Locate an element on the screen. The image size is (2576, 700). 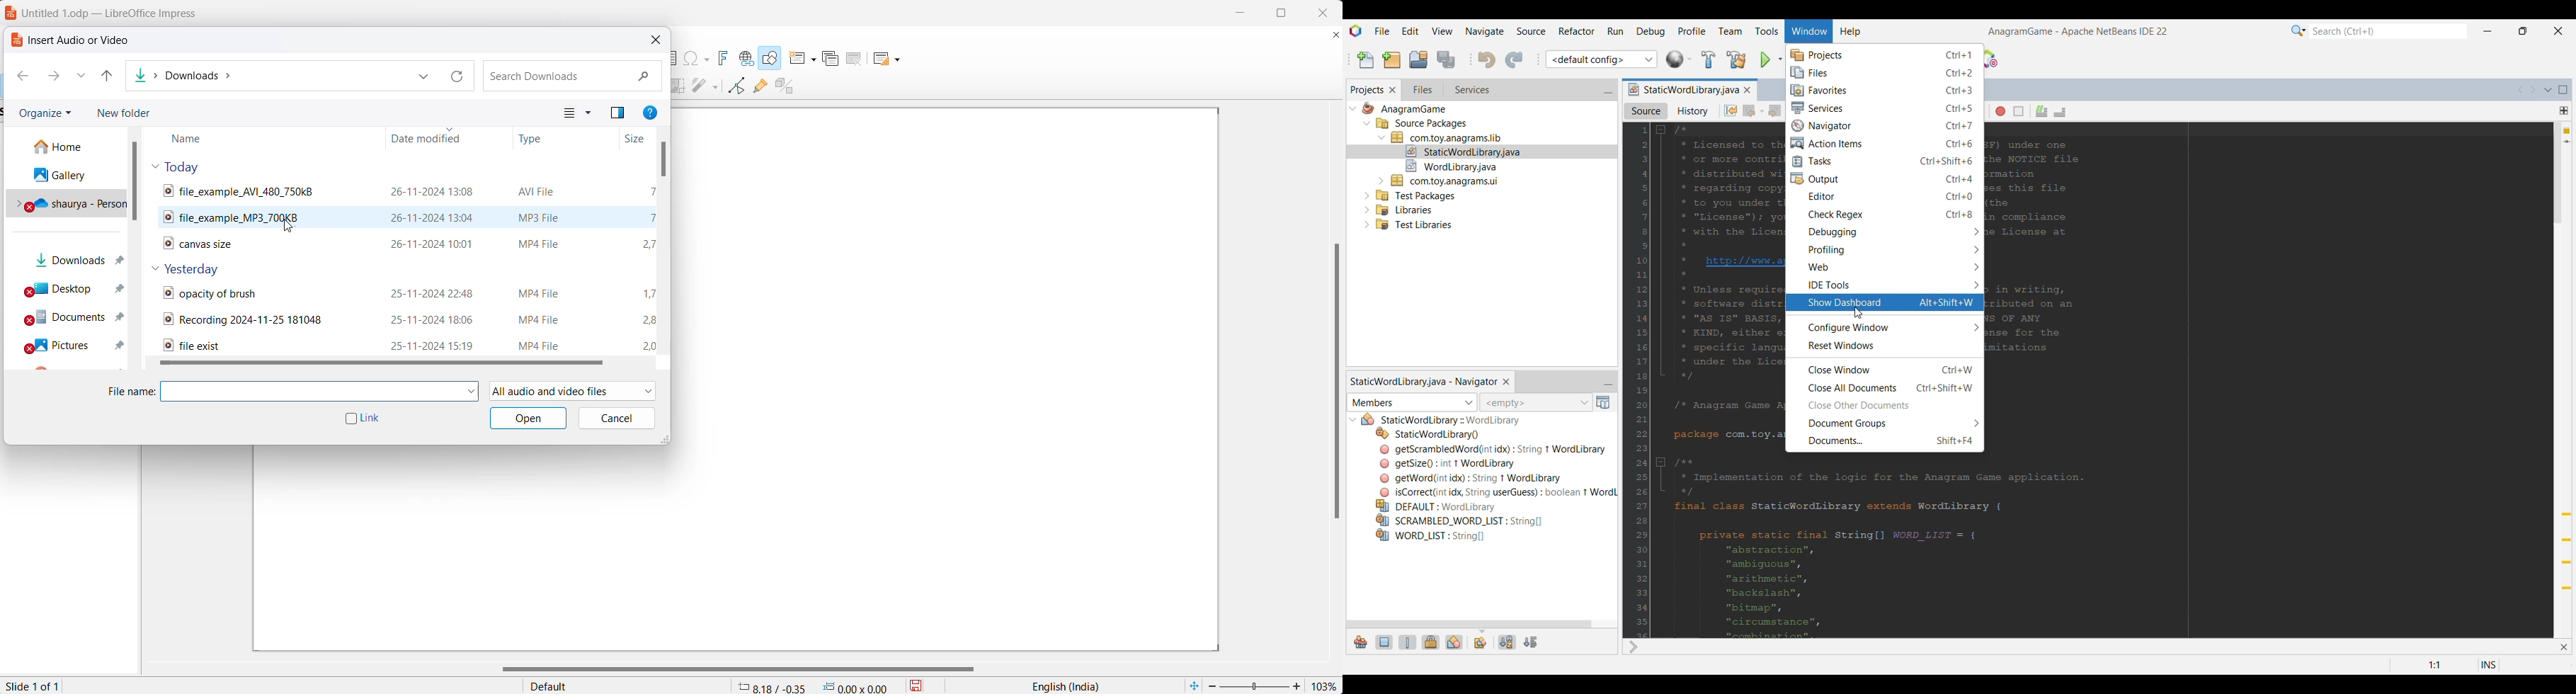
slide master name is located at coordinates (627, 685).